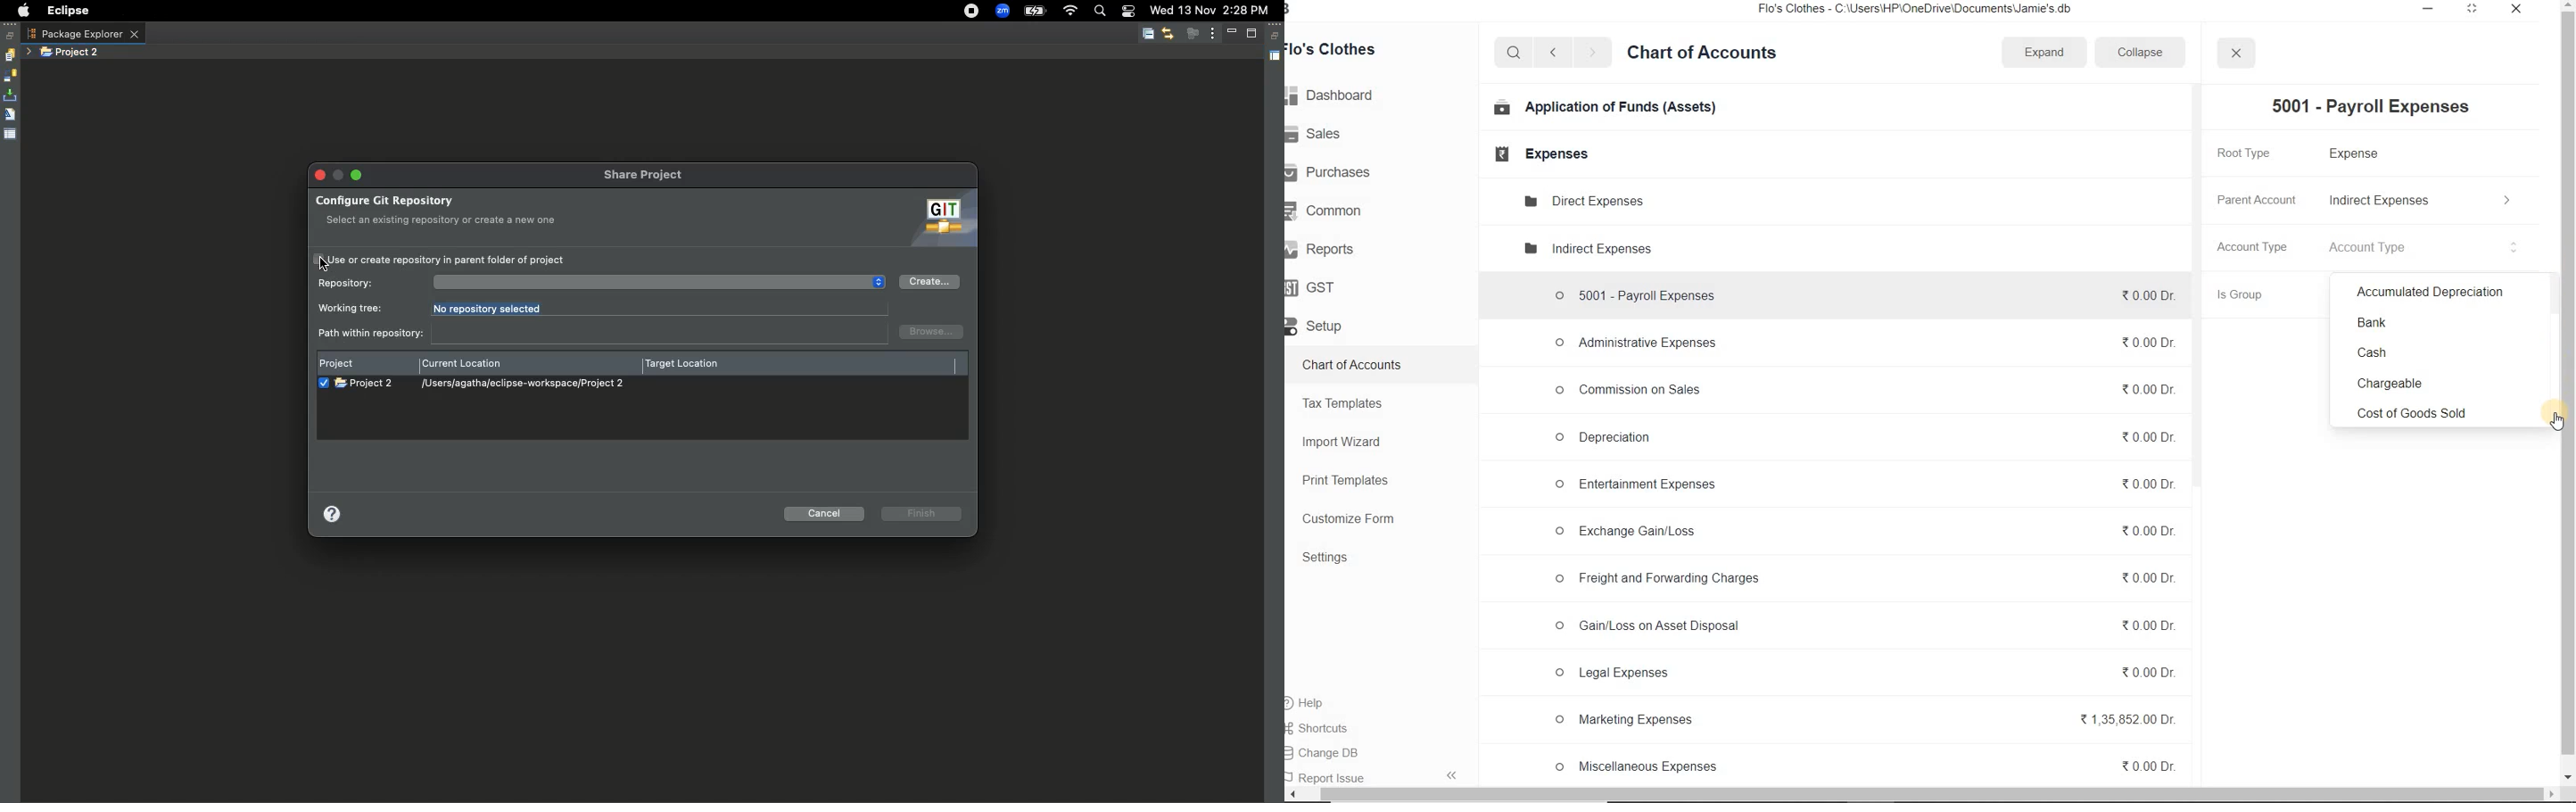  Describe the element at coordinates (2429, 410) in the screenshot. I see `Cost of Goods Sold` at that location.